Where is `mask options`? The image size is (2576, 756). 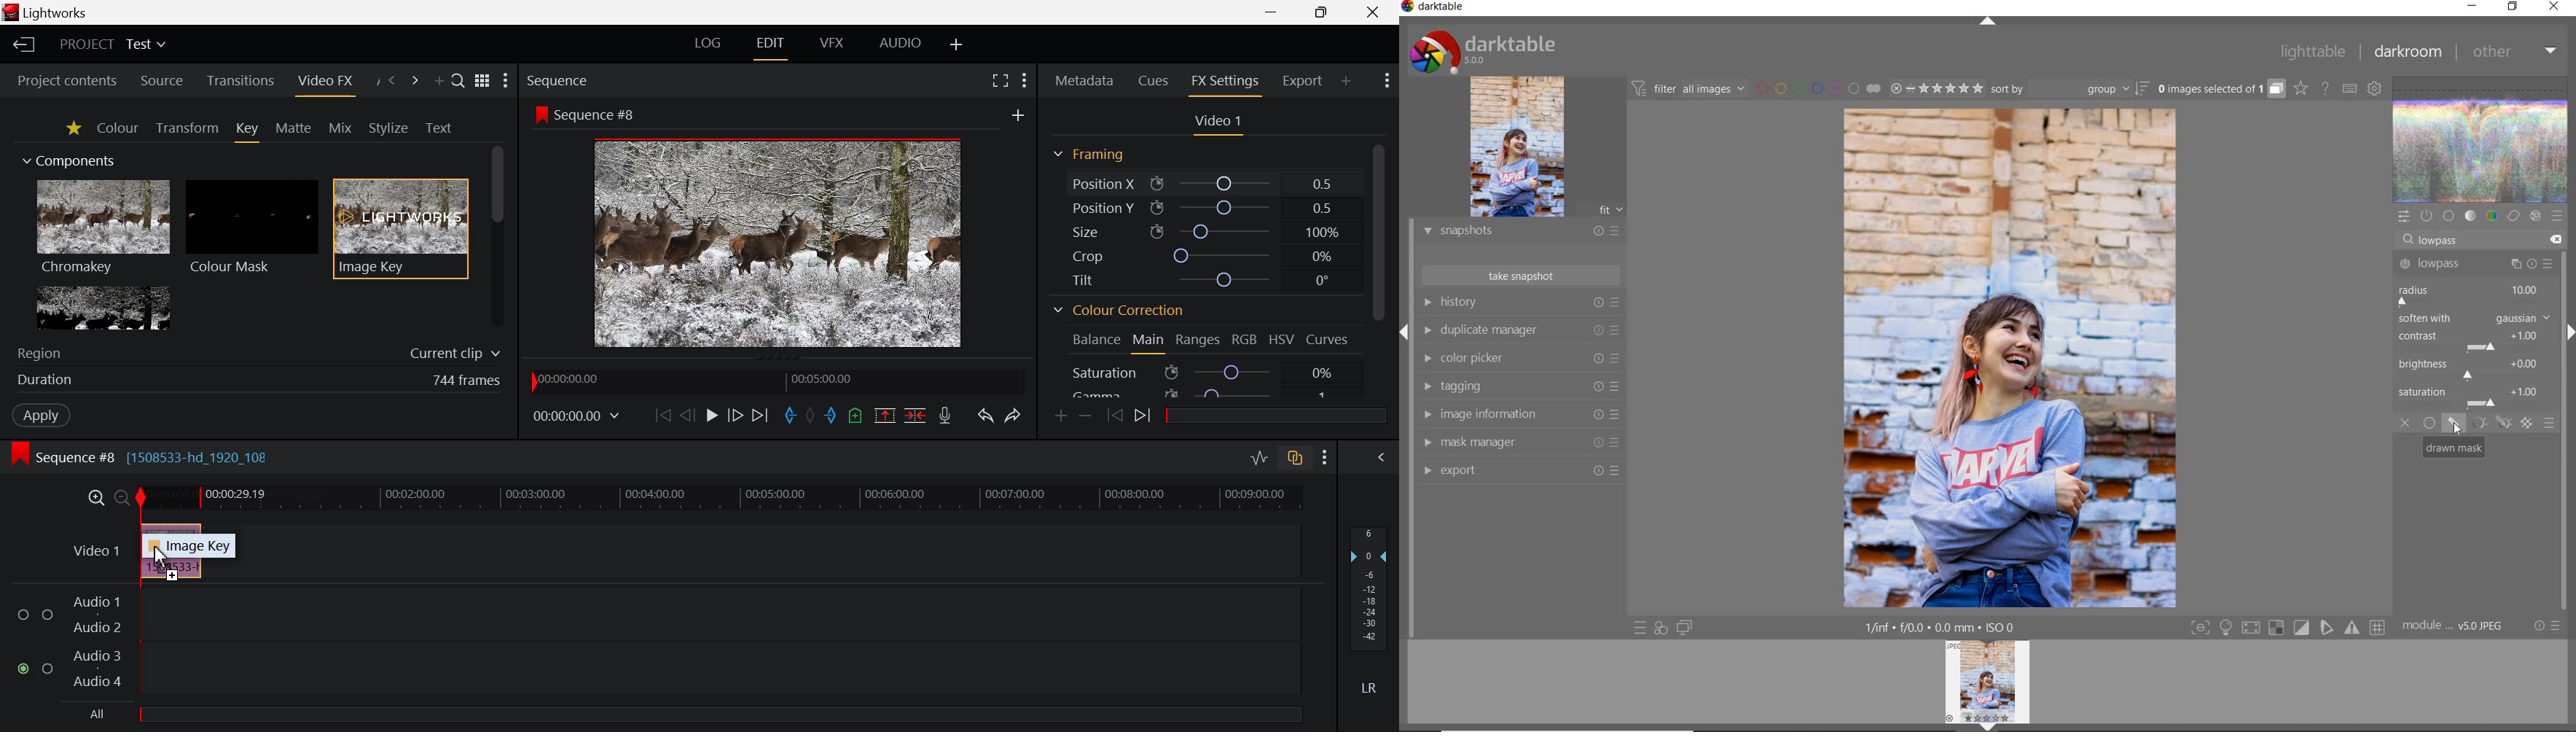
mask options is located at coordinates (2489, 423).